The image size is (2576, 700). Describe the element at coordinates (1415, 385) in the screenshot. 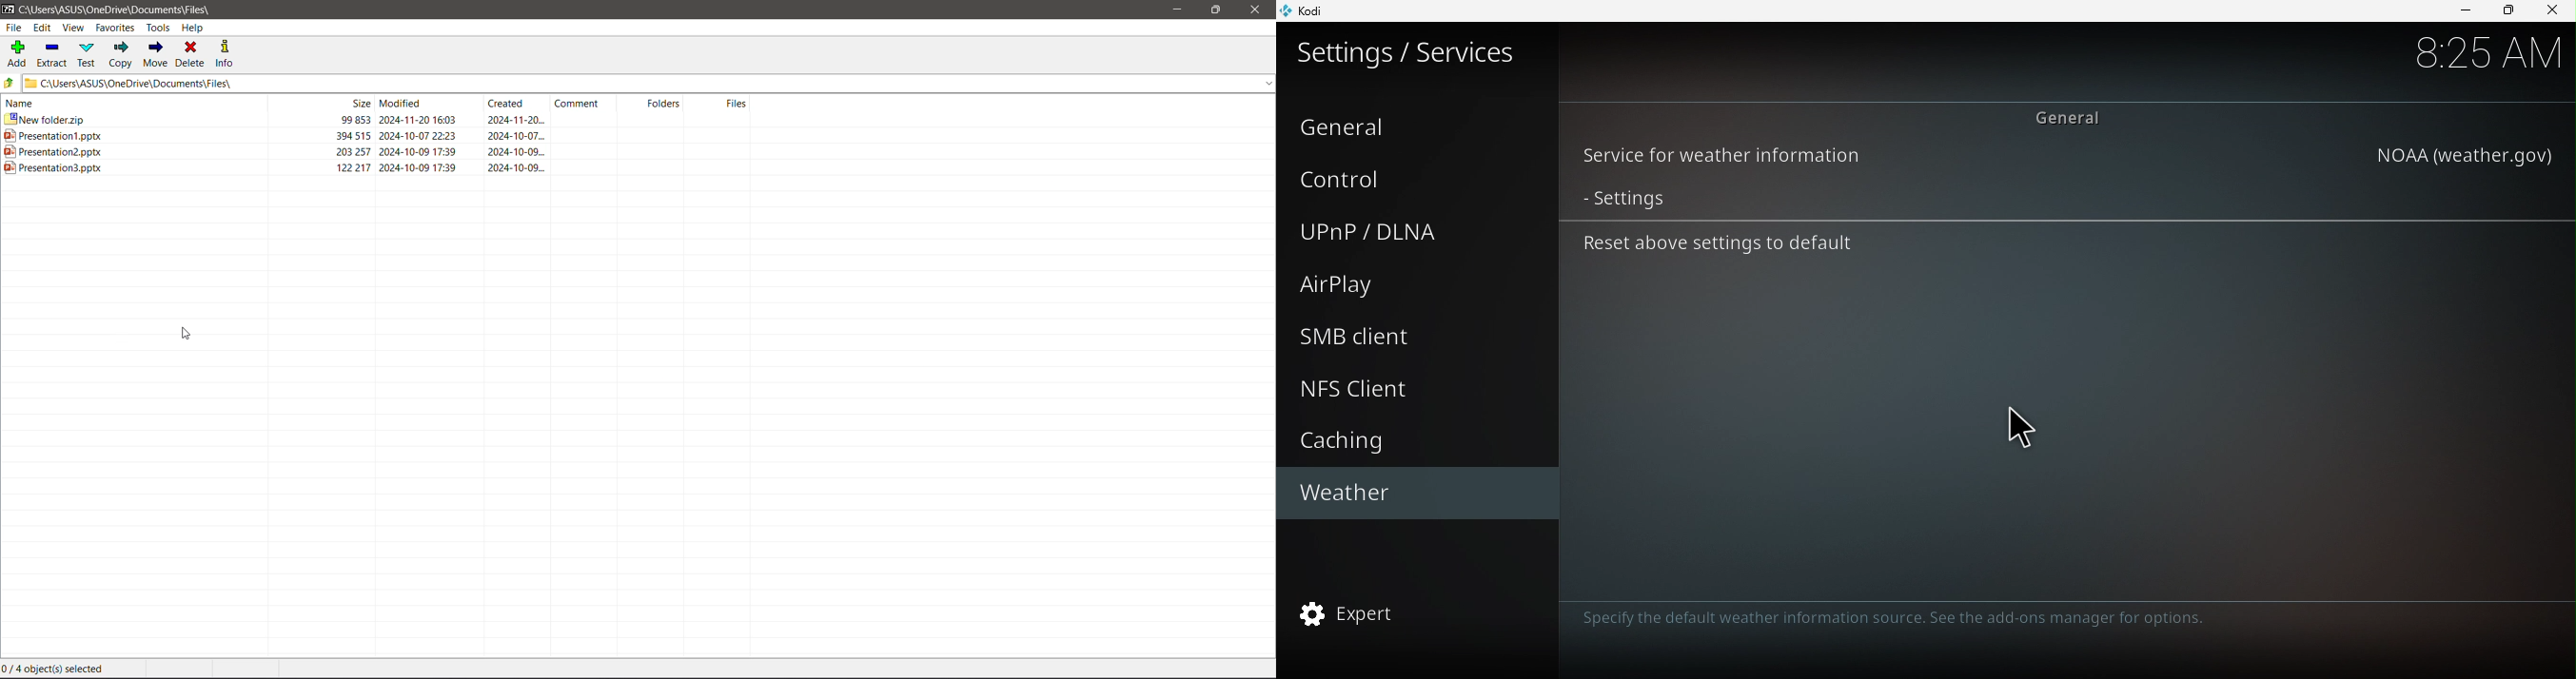

I see `NFS client` at that location.